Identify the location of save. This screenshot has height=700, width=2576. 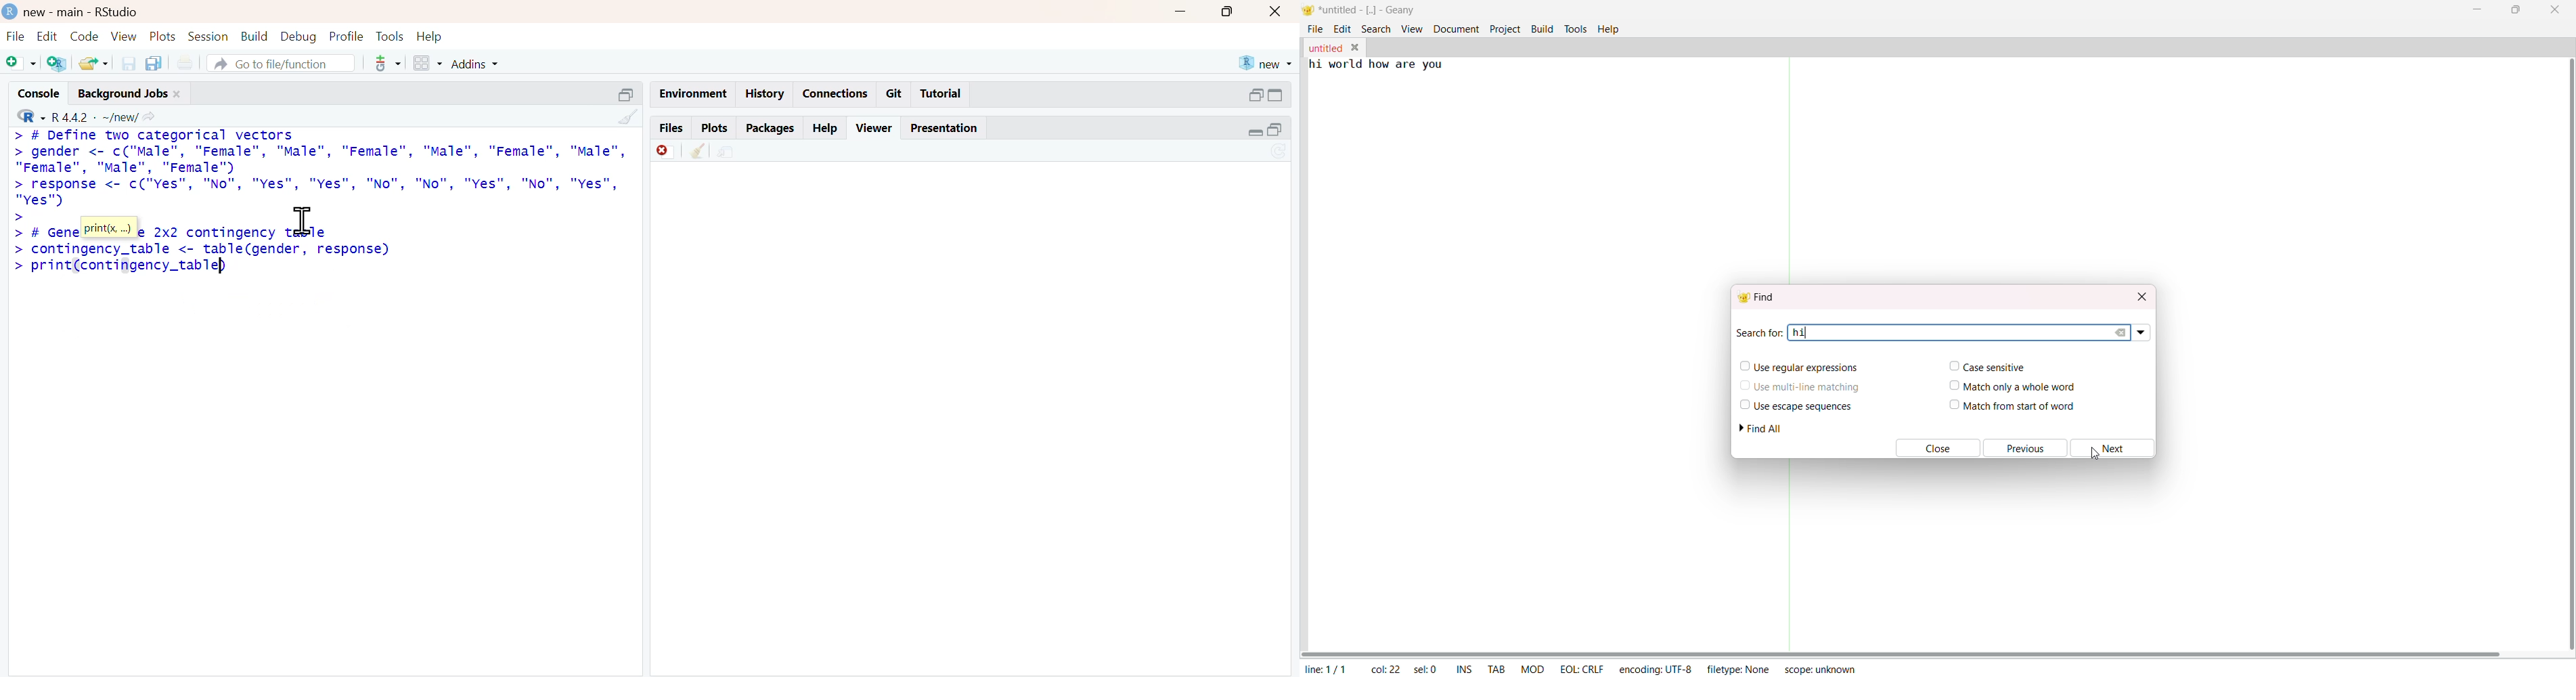
(129, 64).